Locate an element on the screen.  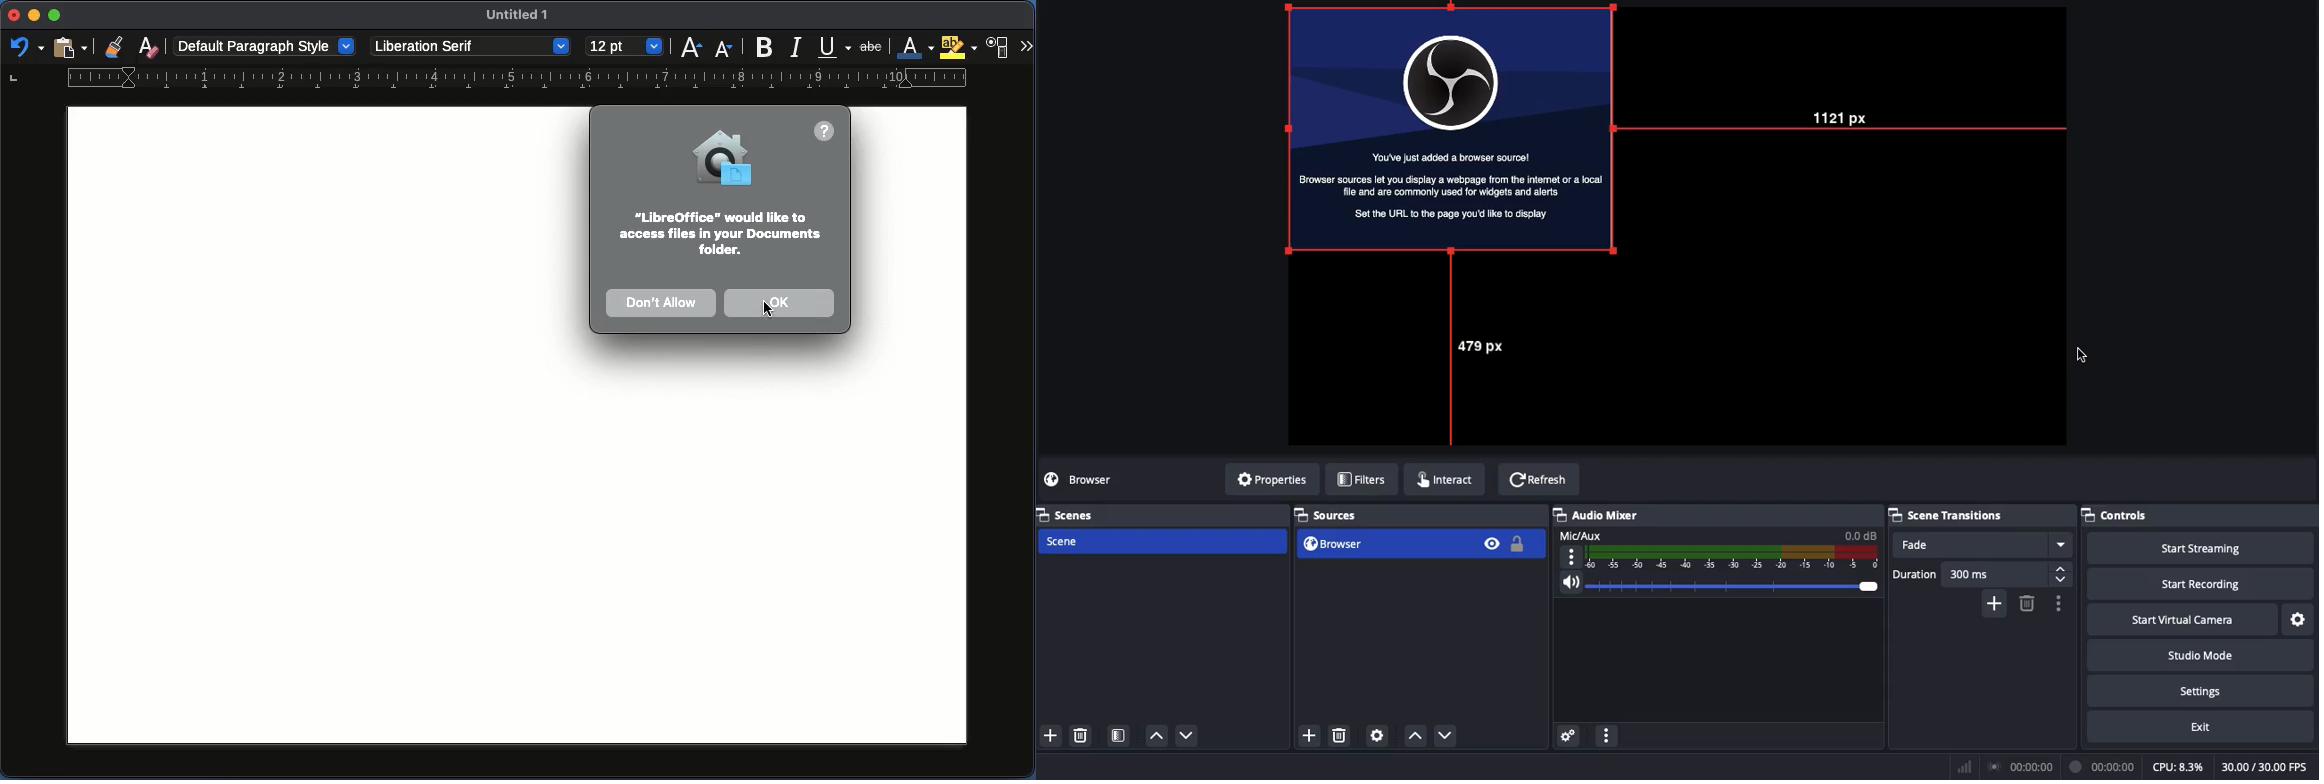
Minimize is located at coordinates (56, 16).